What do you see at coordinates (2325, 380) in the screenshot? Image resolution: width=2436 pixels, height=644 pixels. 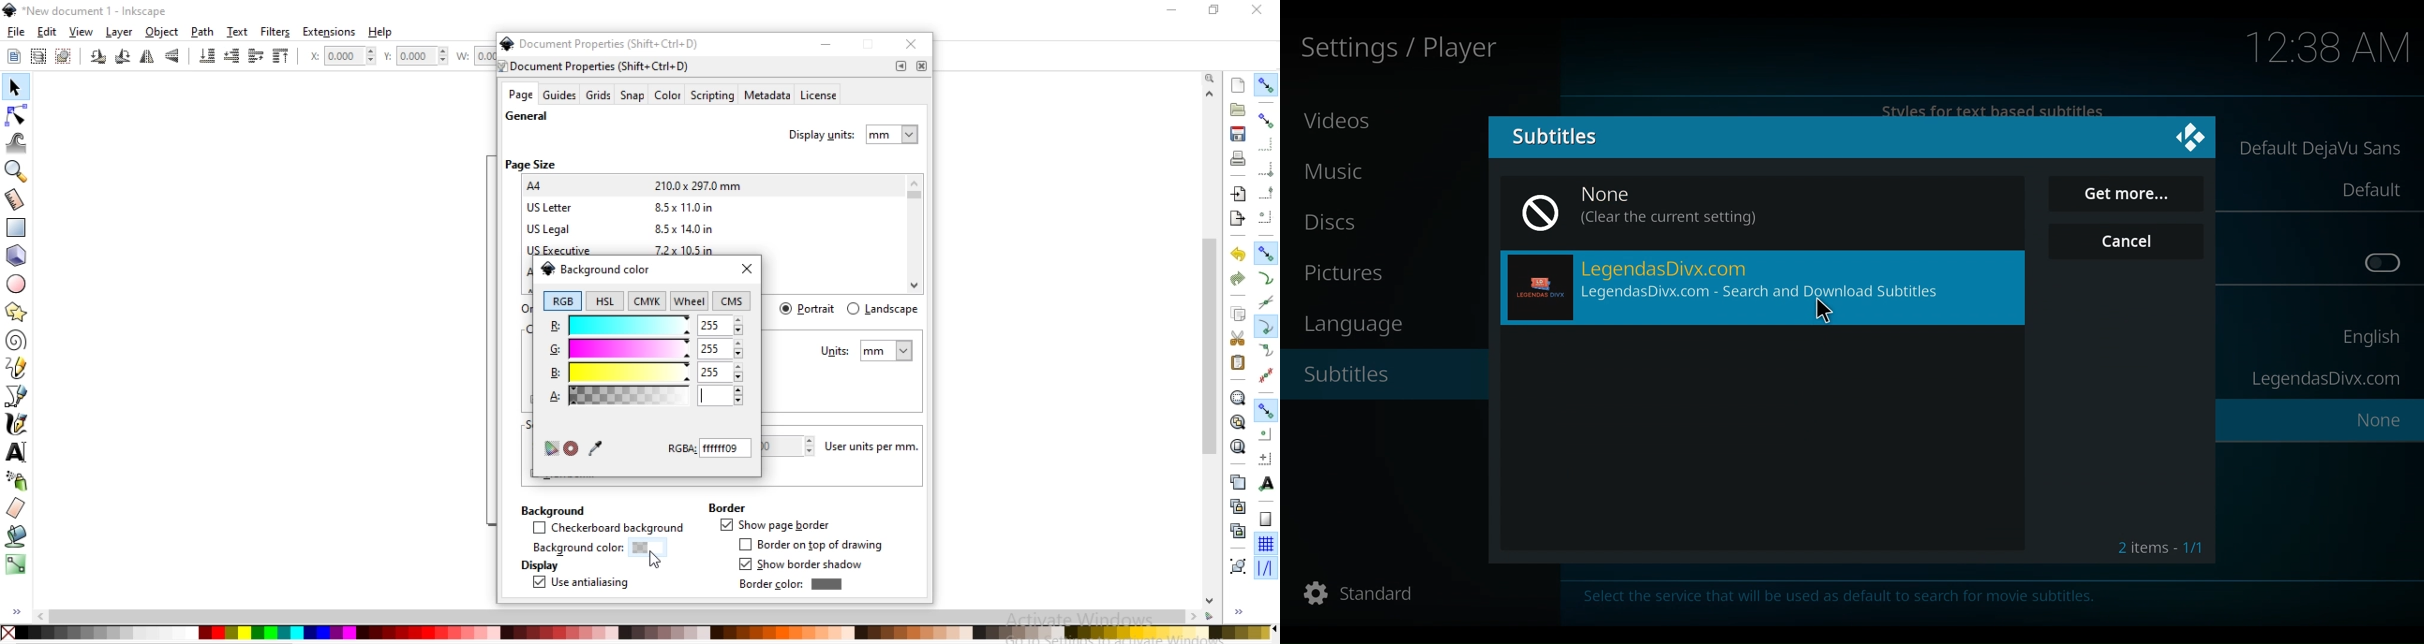 I see `legendasDivx.com` at bounding box center [2325, 380].